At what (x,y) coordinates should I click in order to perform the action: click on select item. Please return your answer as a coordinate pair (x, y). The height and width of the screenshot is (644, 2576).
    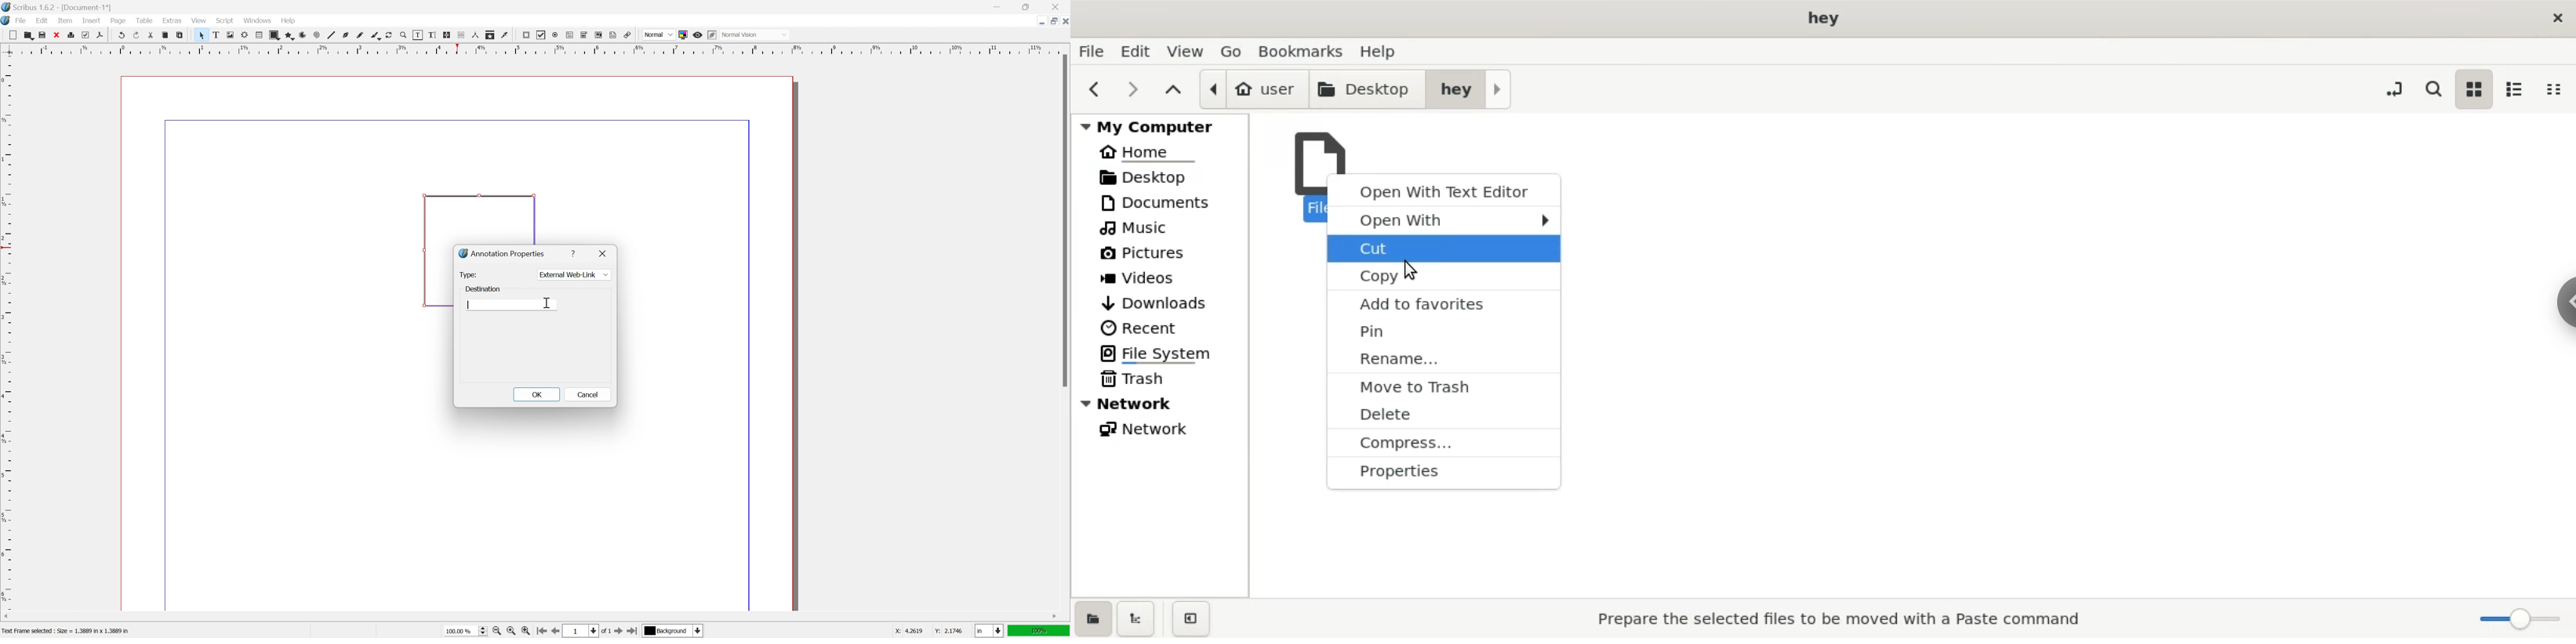
    Looking at the image, I should click on (202, 35).